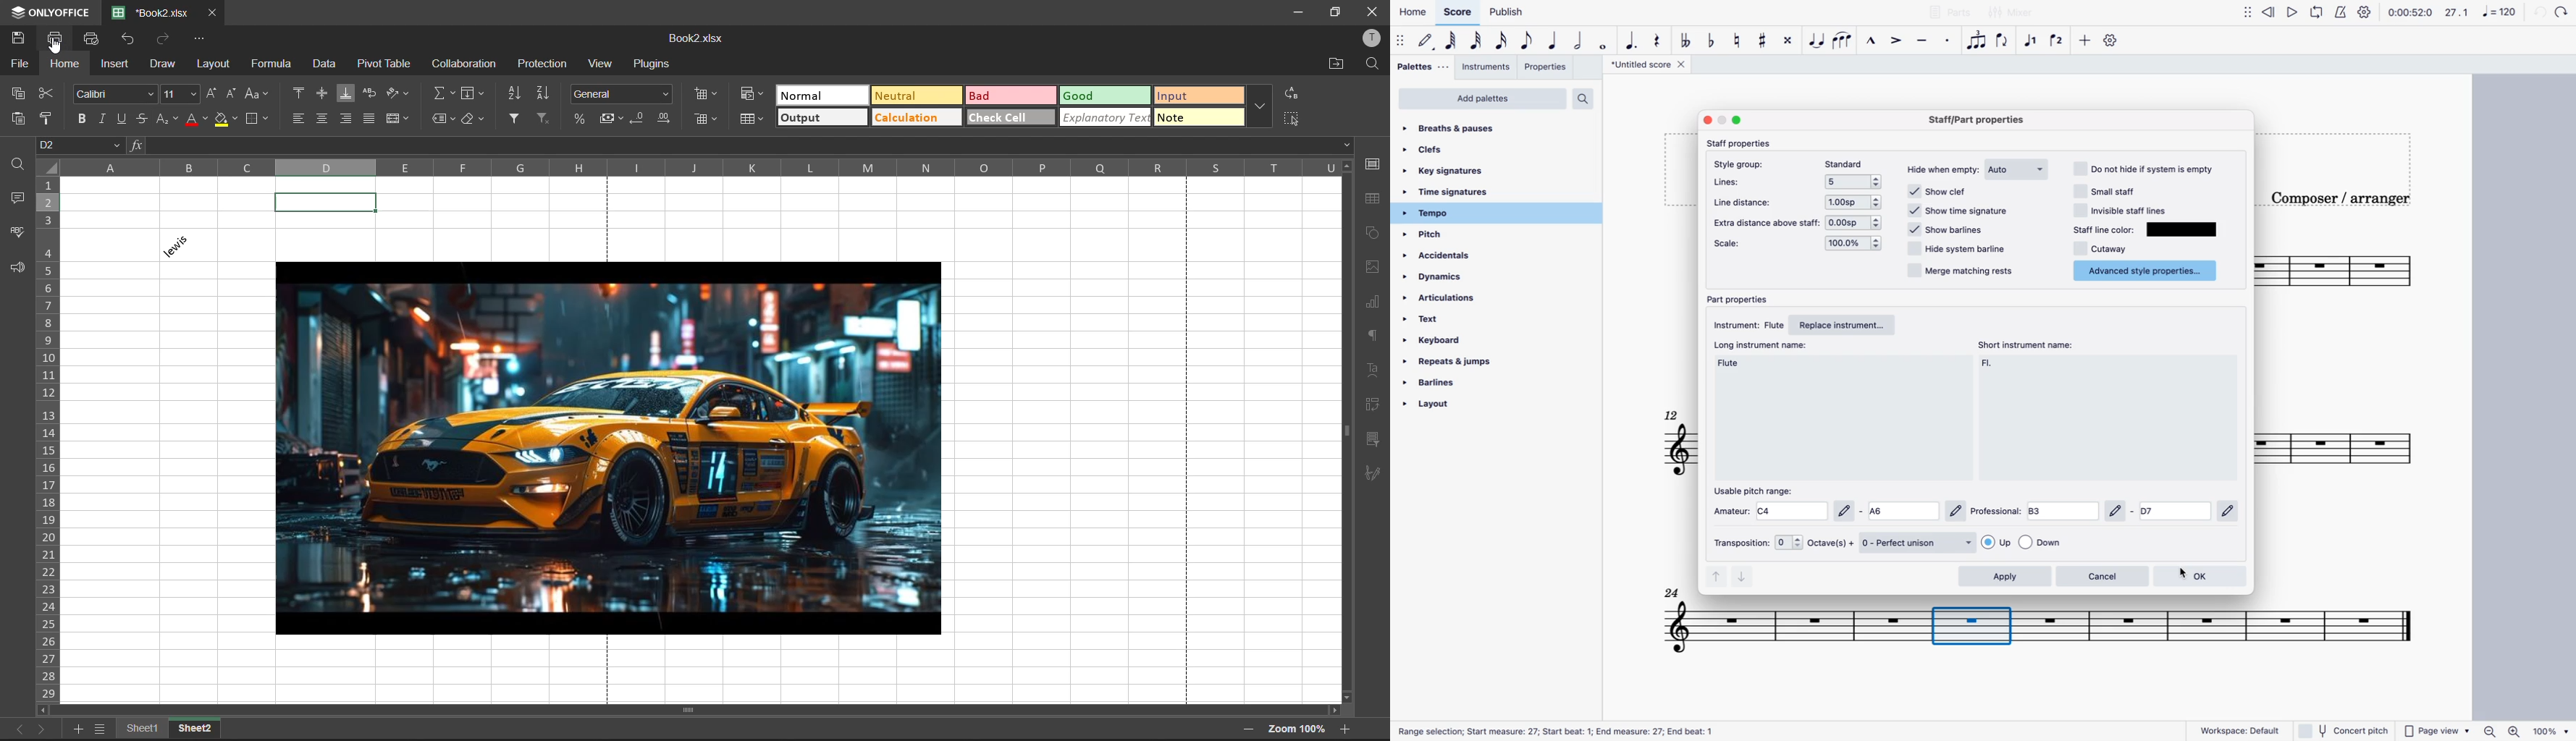  What do you see at coordinates (1373, 63) in the screenshot?
I see `find` at bounding box center [1373, 63].